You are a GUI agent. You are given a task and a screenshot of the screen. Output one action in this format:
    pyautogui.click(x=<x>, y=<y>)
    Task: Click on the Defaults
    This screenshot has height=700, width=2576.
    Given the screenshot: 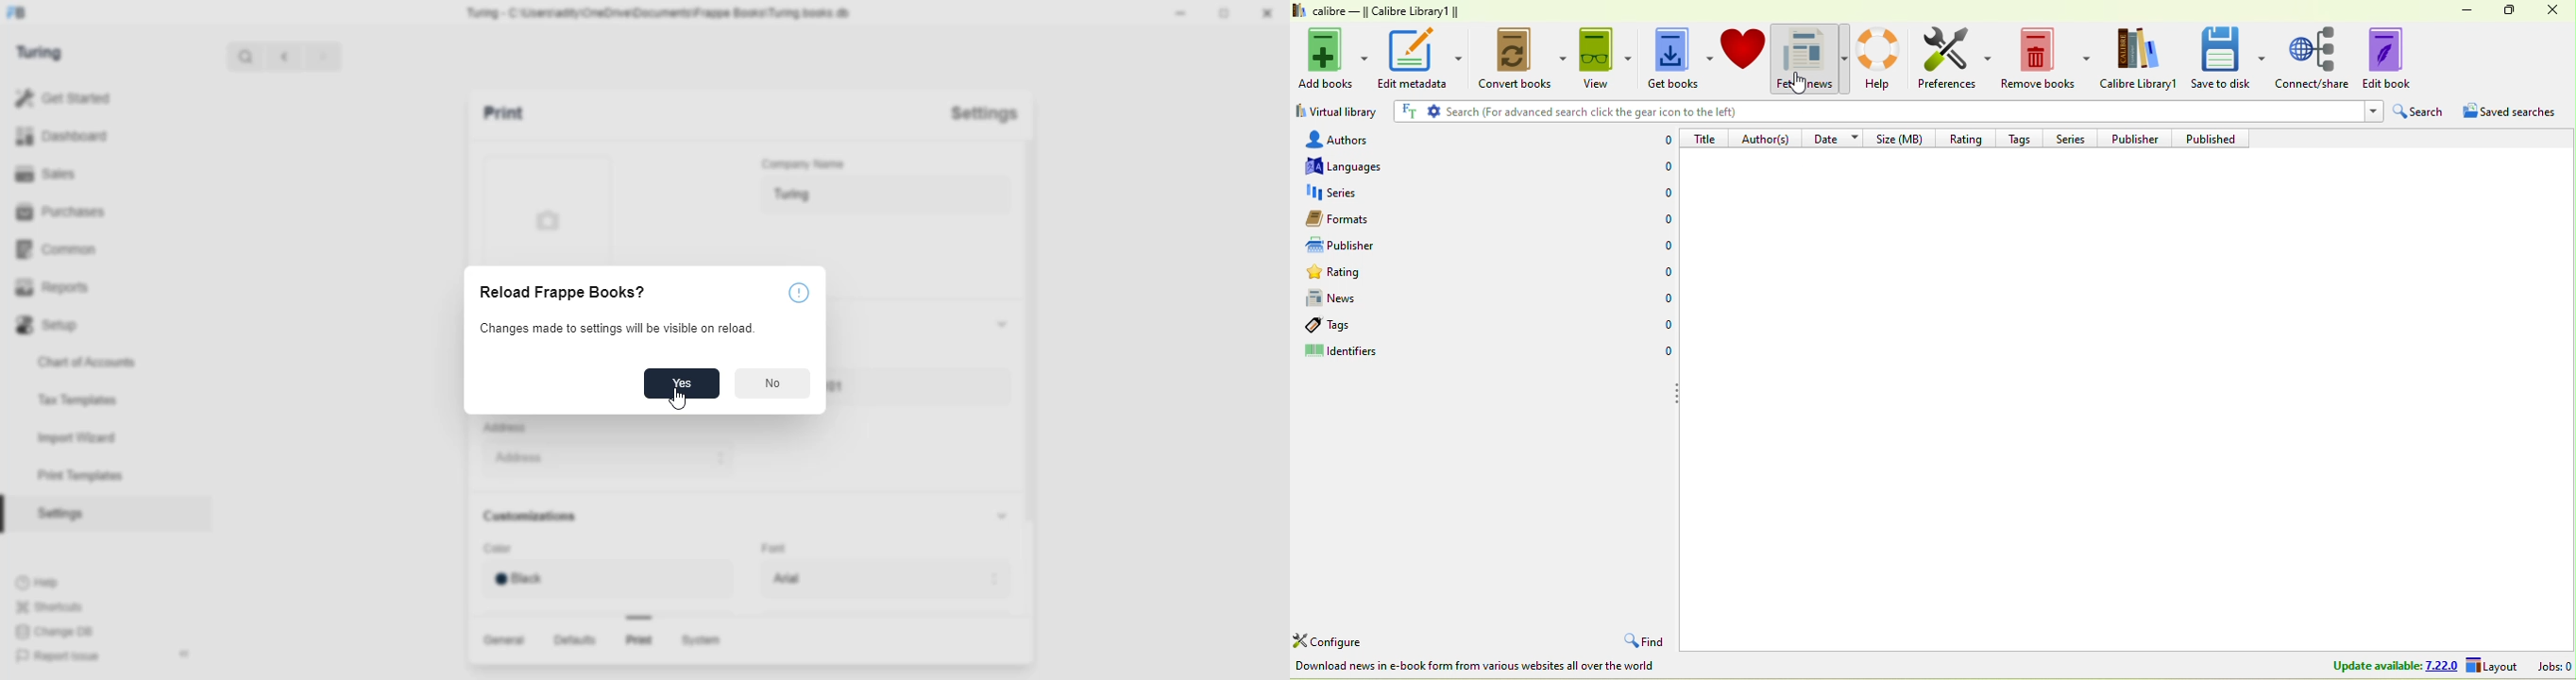 What is the action you would take?
    pyautogui.click(x=572, y=640)
    